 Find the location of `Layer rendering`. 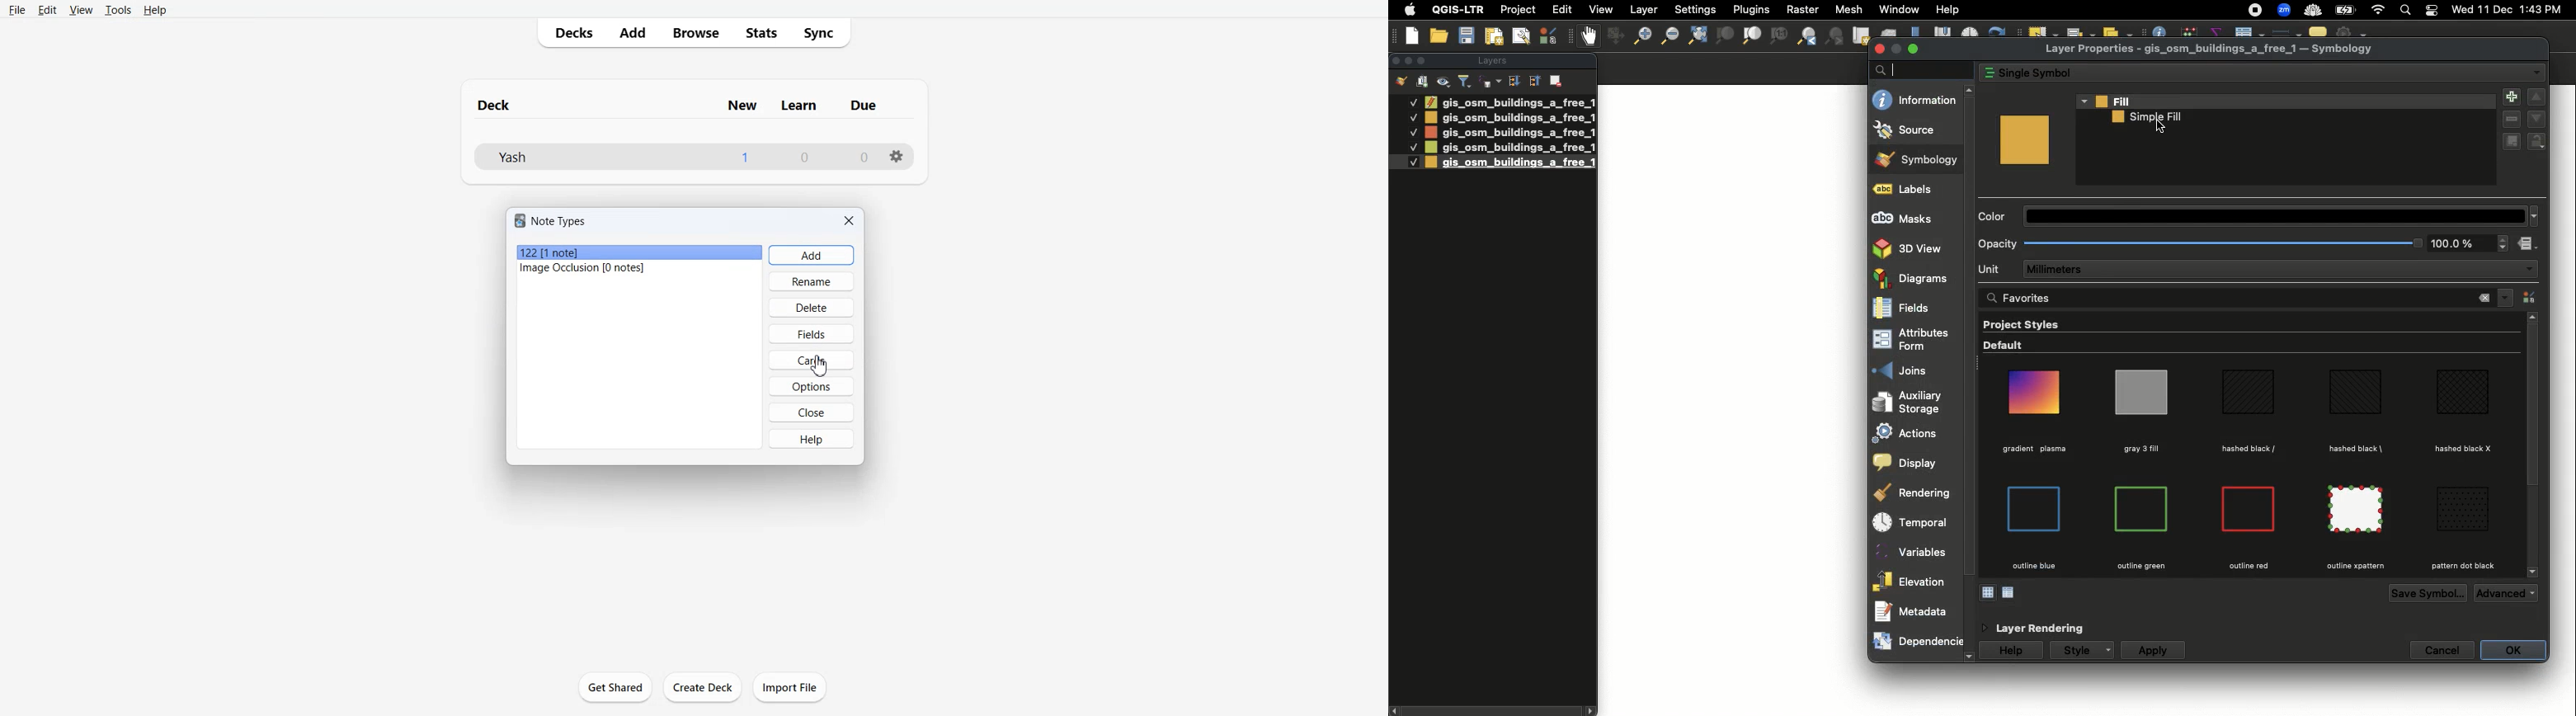

Layer rendering is located at coordinates (2046, 629).